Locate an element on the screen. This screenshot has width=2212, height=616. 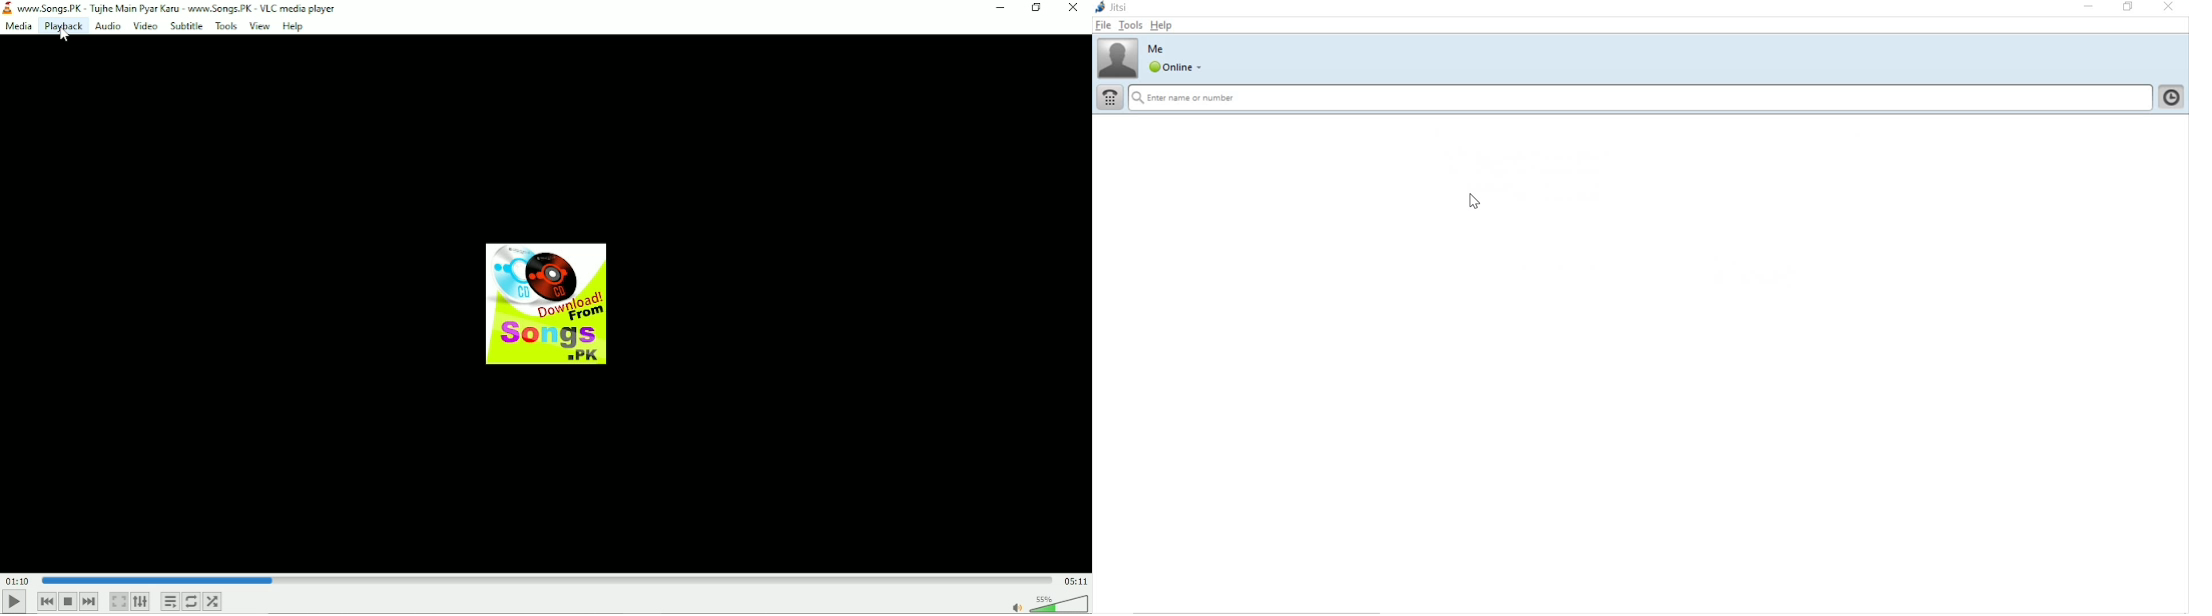
Help is located at coordinates (295, 27).